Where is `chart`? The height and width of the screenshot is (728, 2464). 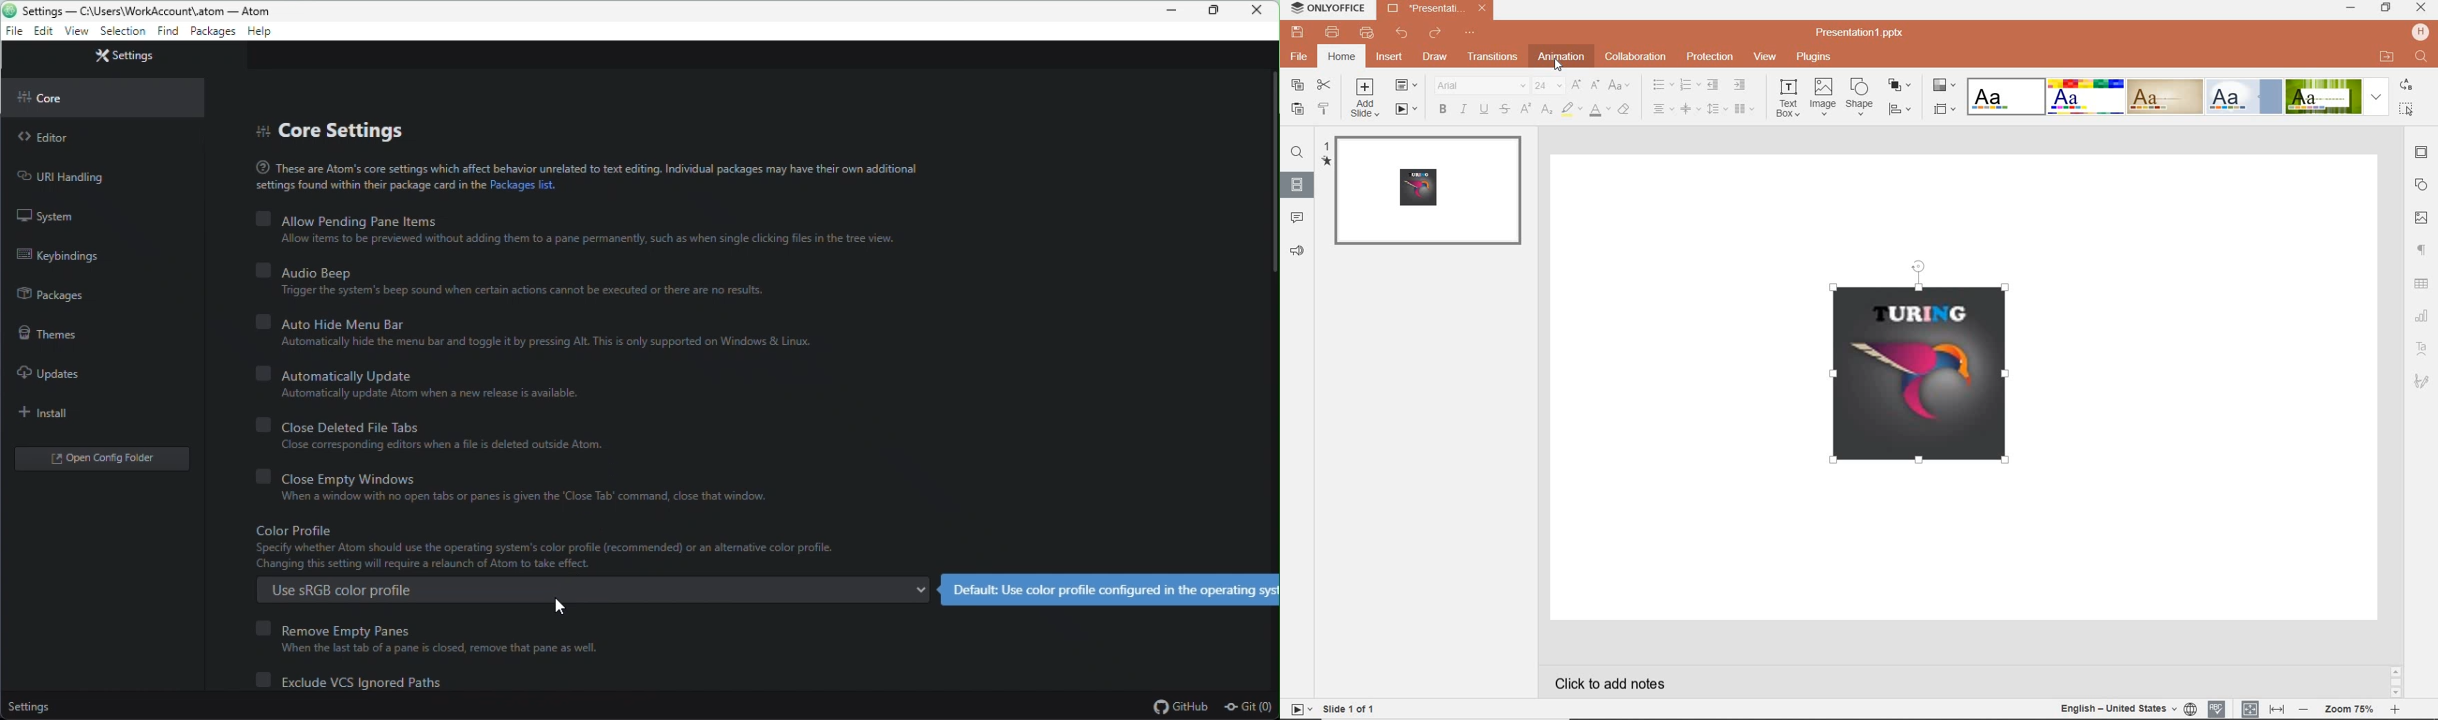 chart is located at coordinates (2423, 314).